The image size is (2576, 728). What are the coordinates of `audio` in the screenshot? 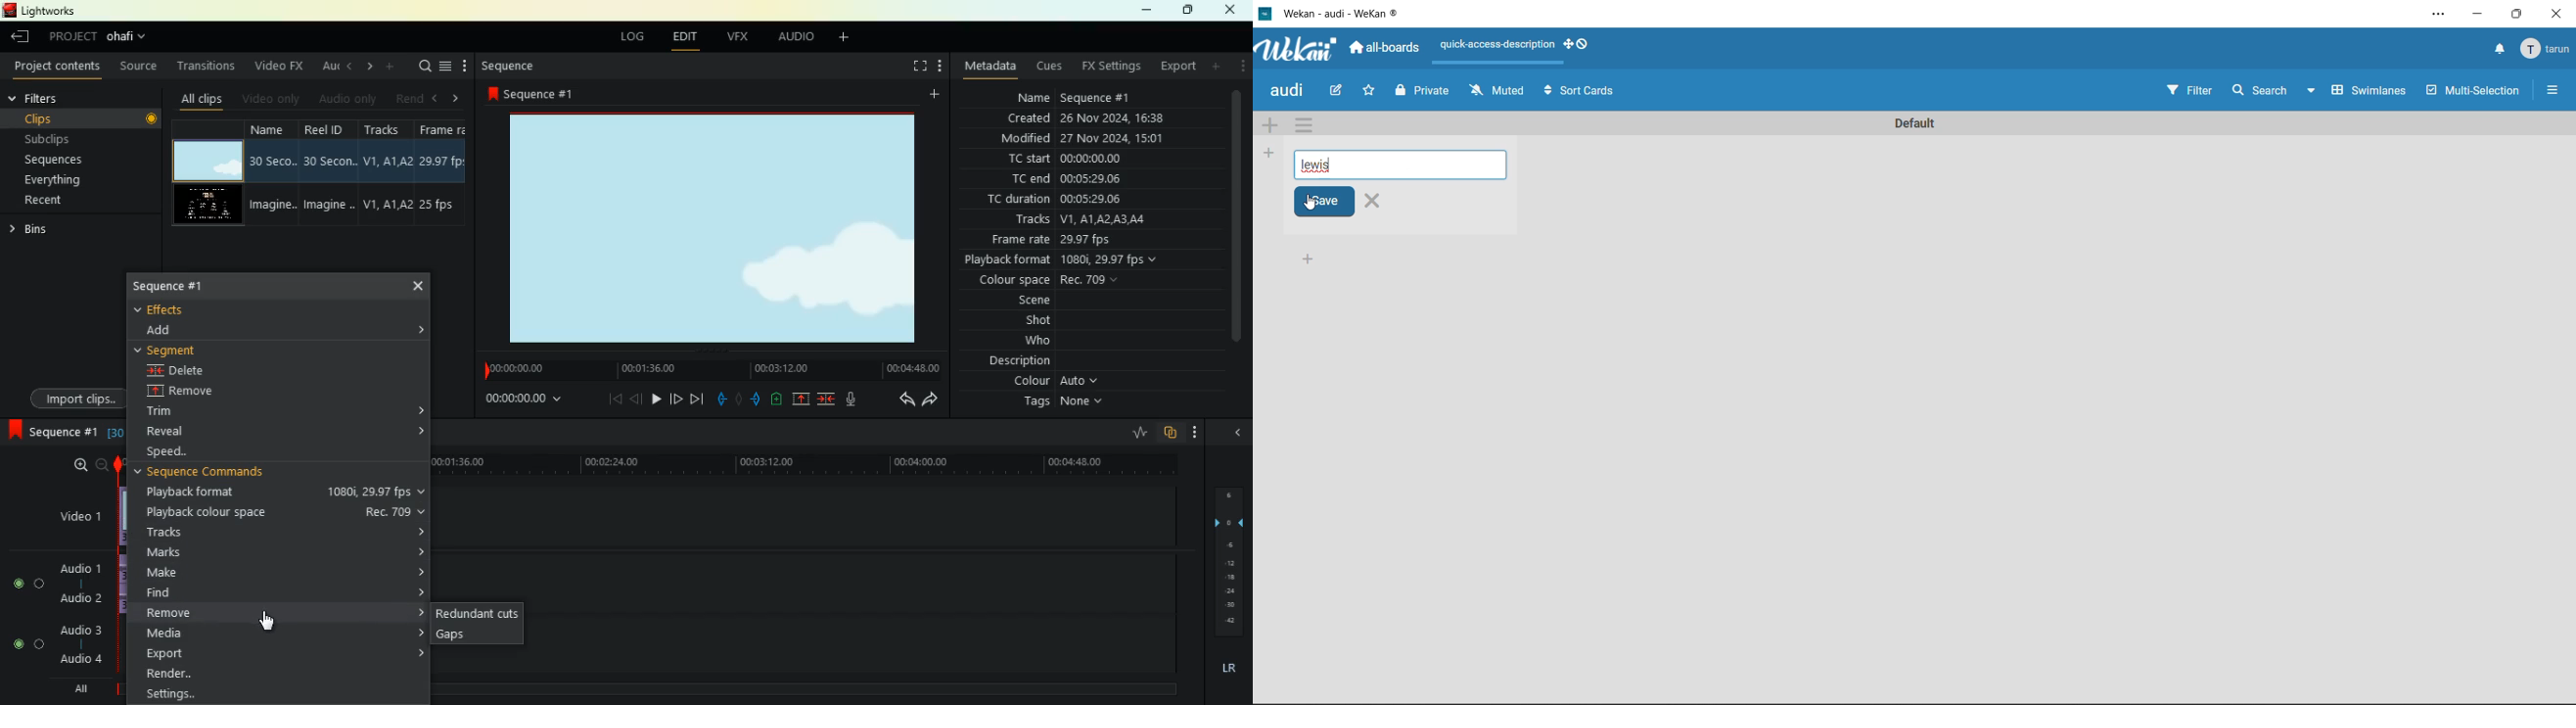 It's located at (791, 36).